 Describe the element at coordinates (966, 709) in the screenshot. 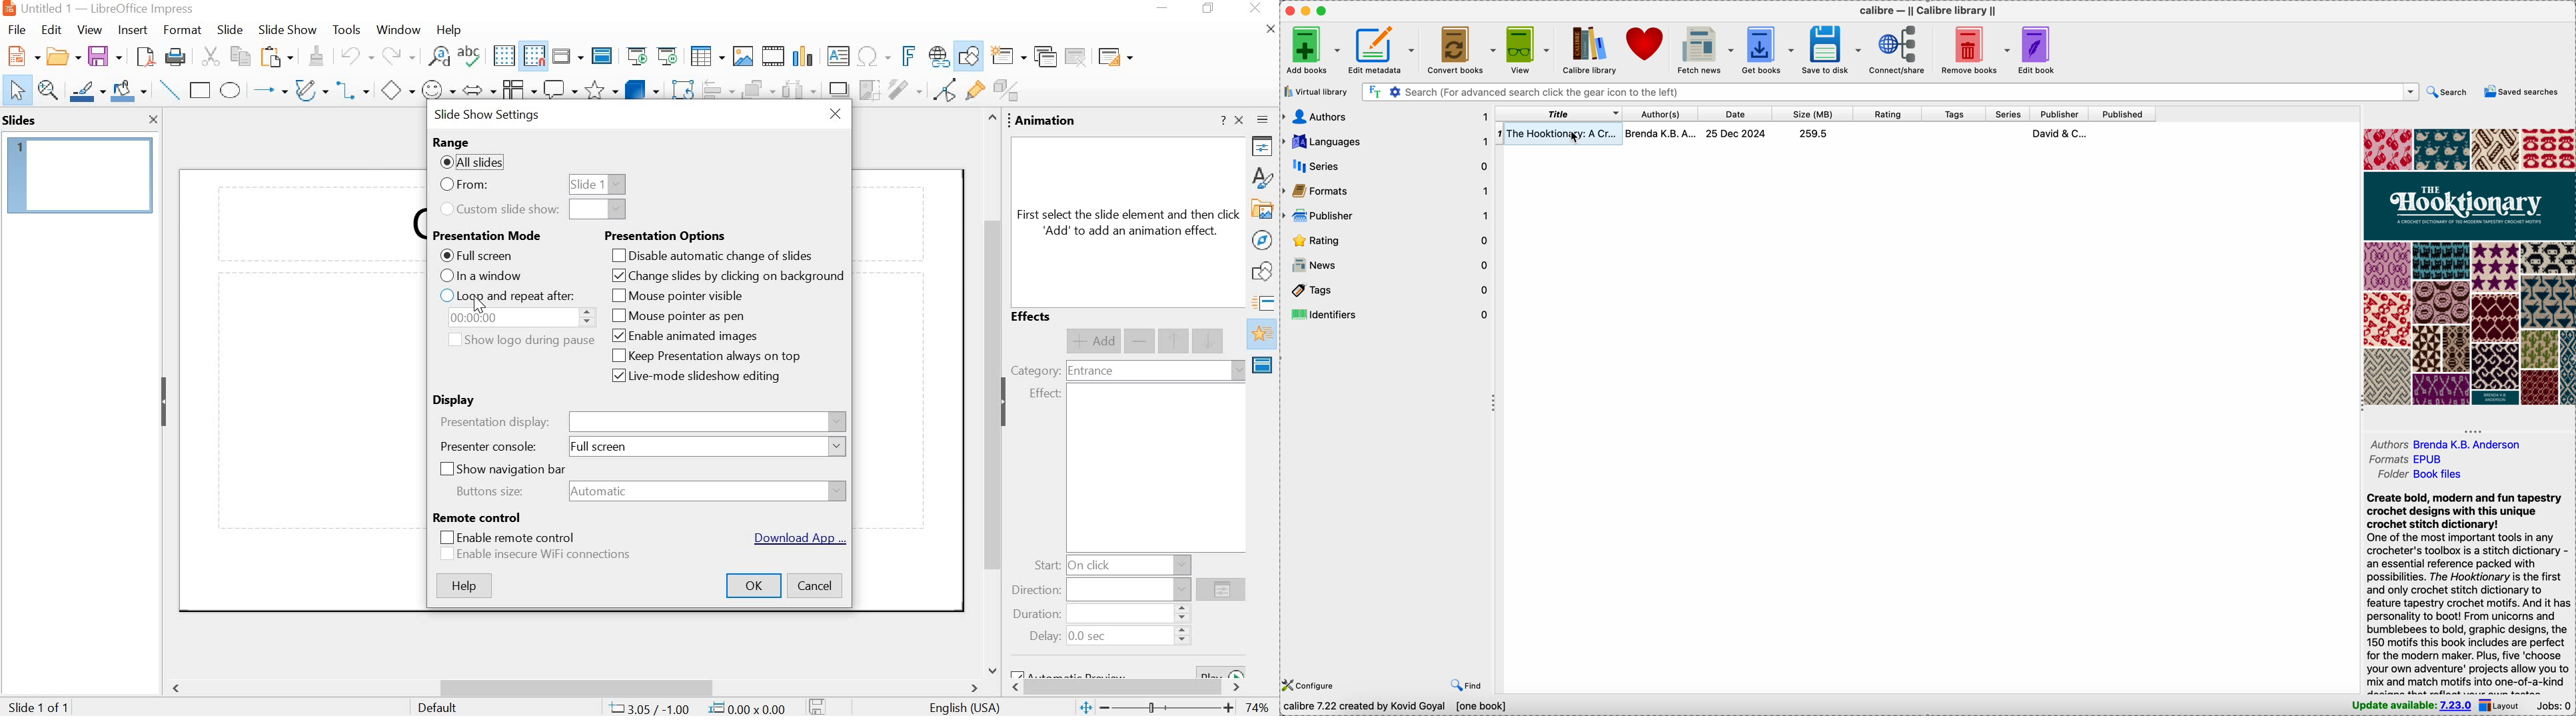

I see `language` at that location.